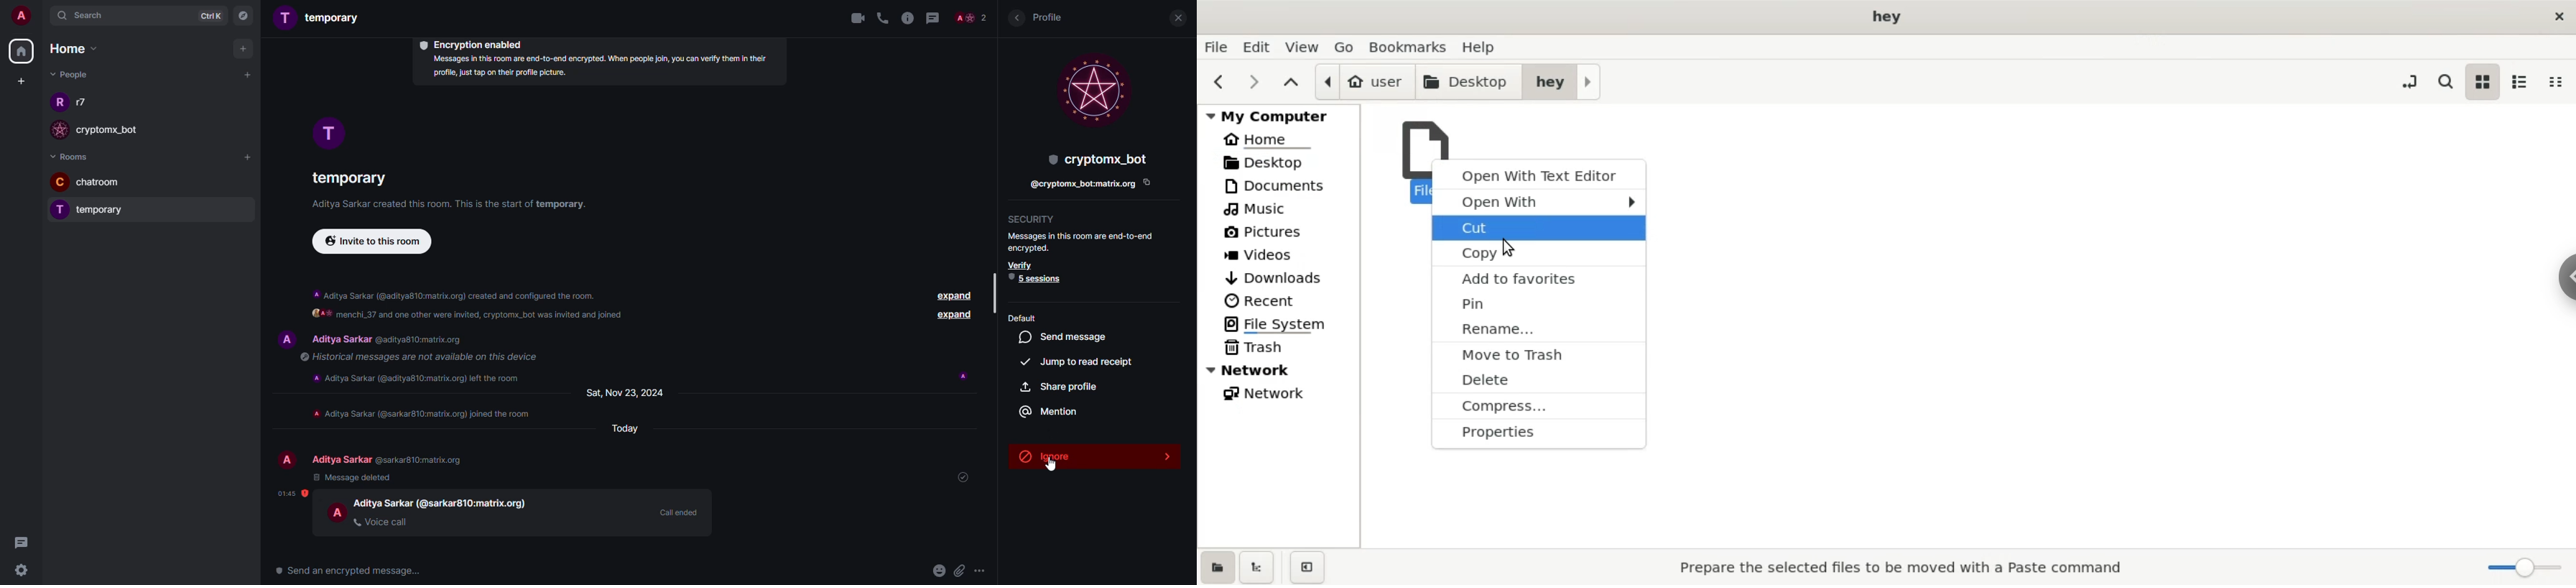  I want to click on home, so click(72, 47).